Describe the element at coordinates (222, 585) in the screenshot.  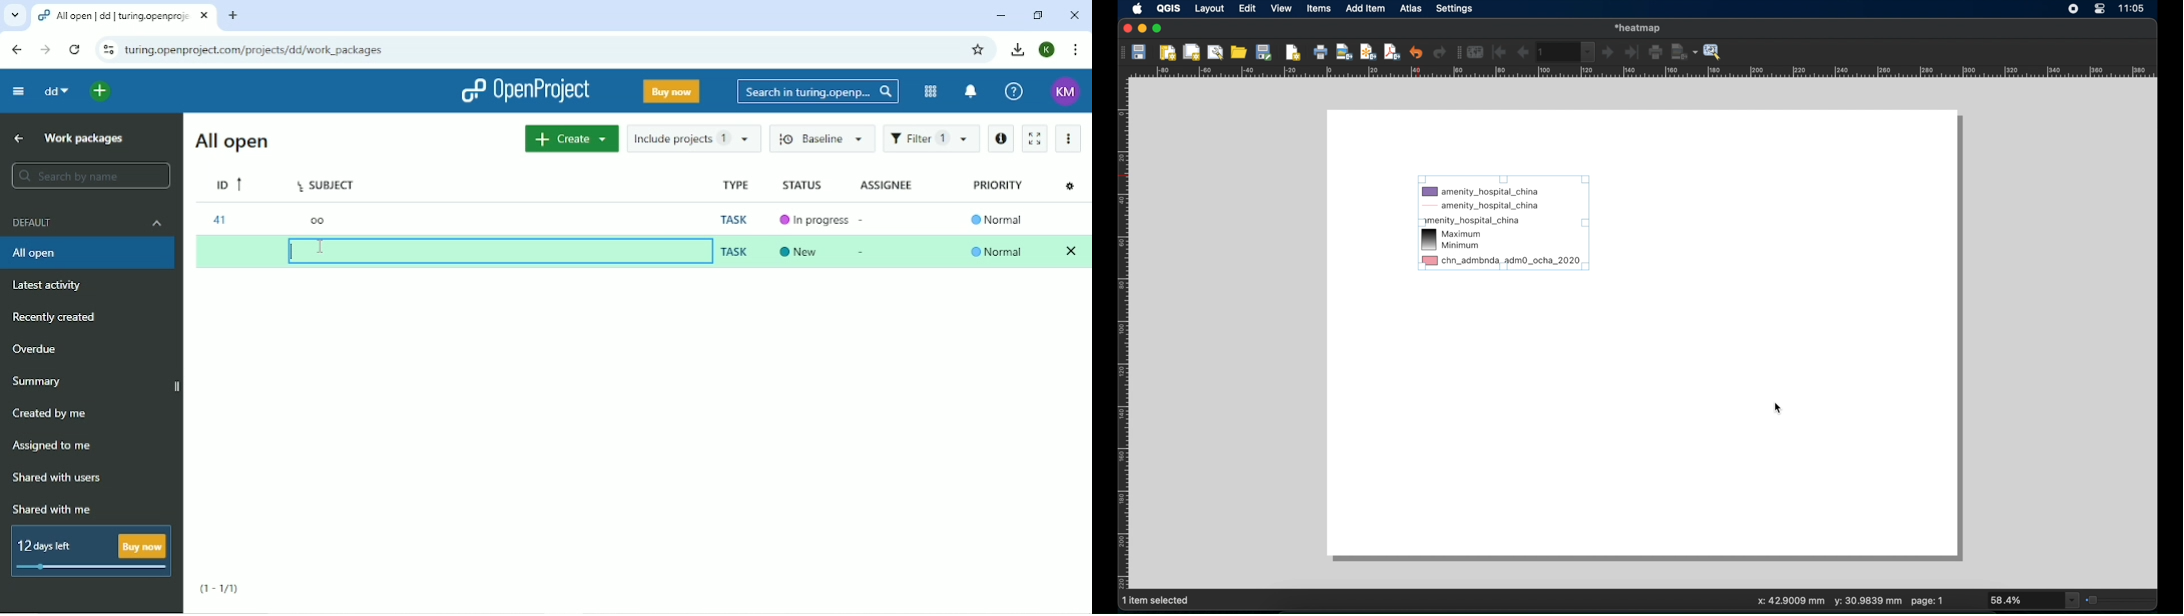
I see `(1-1/1)` at that location.